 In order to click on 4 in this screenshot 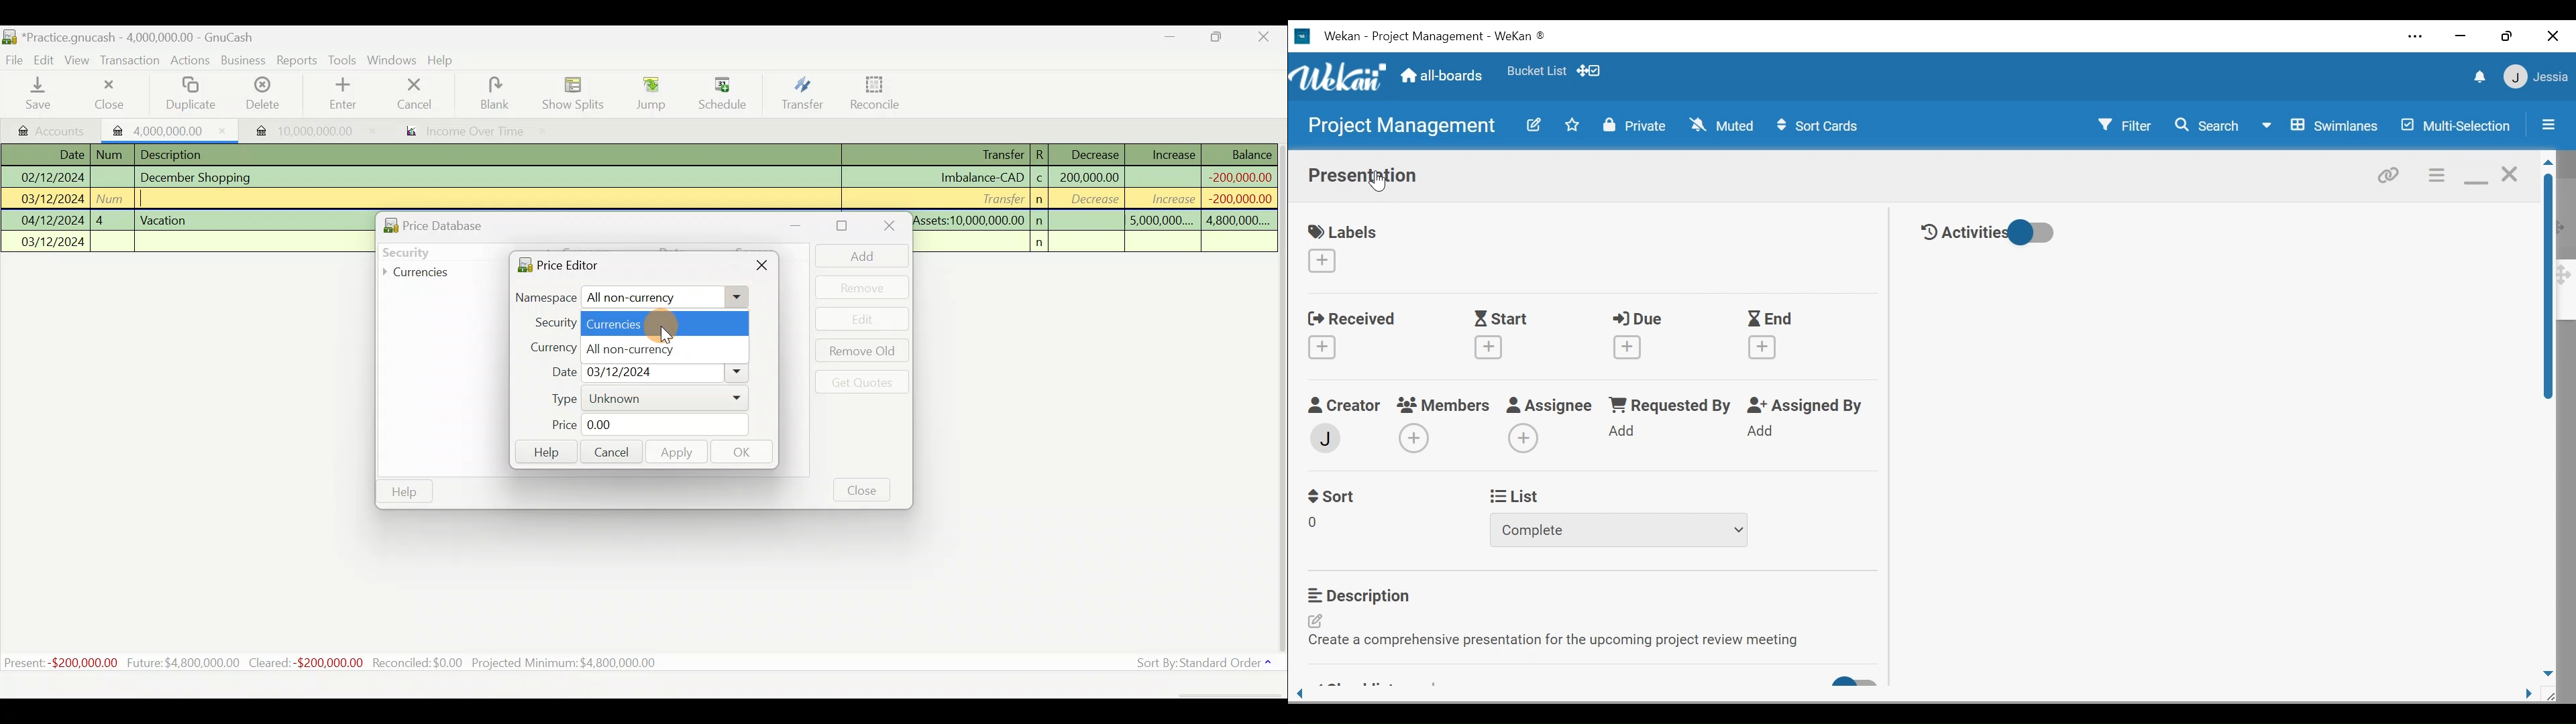, I will do `click(111, 219)`.